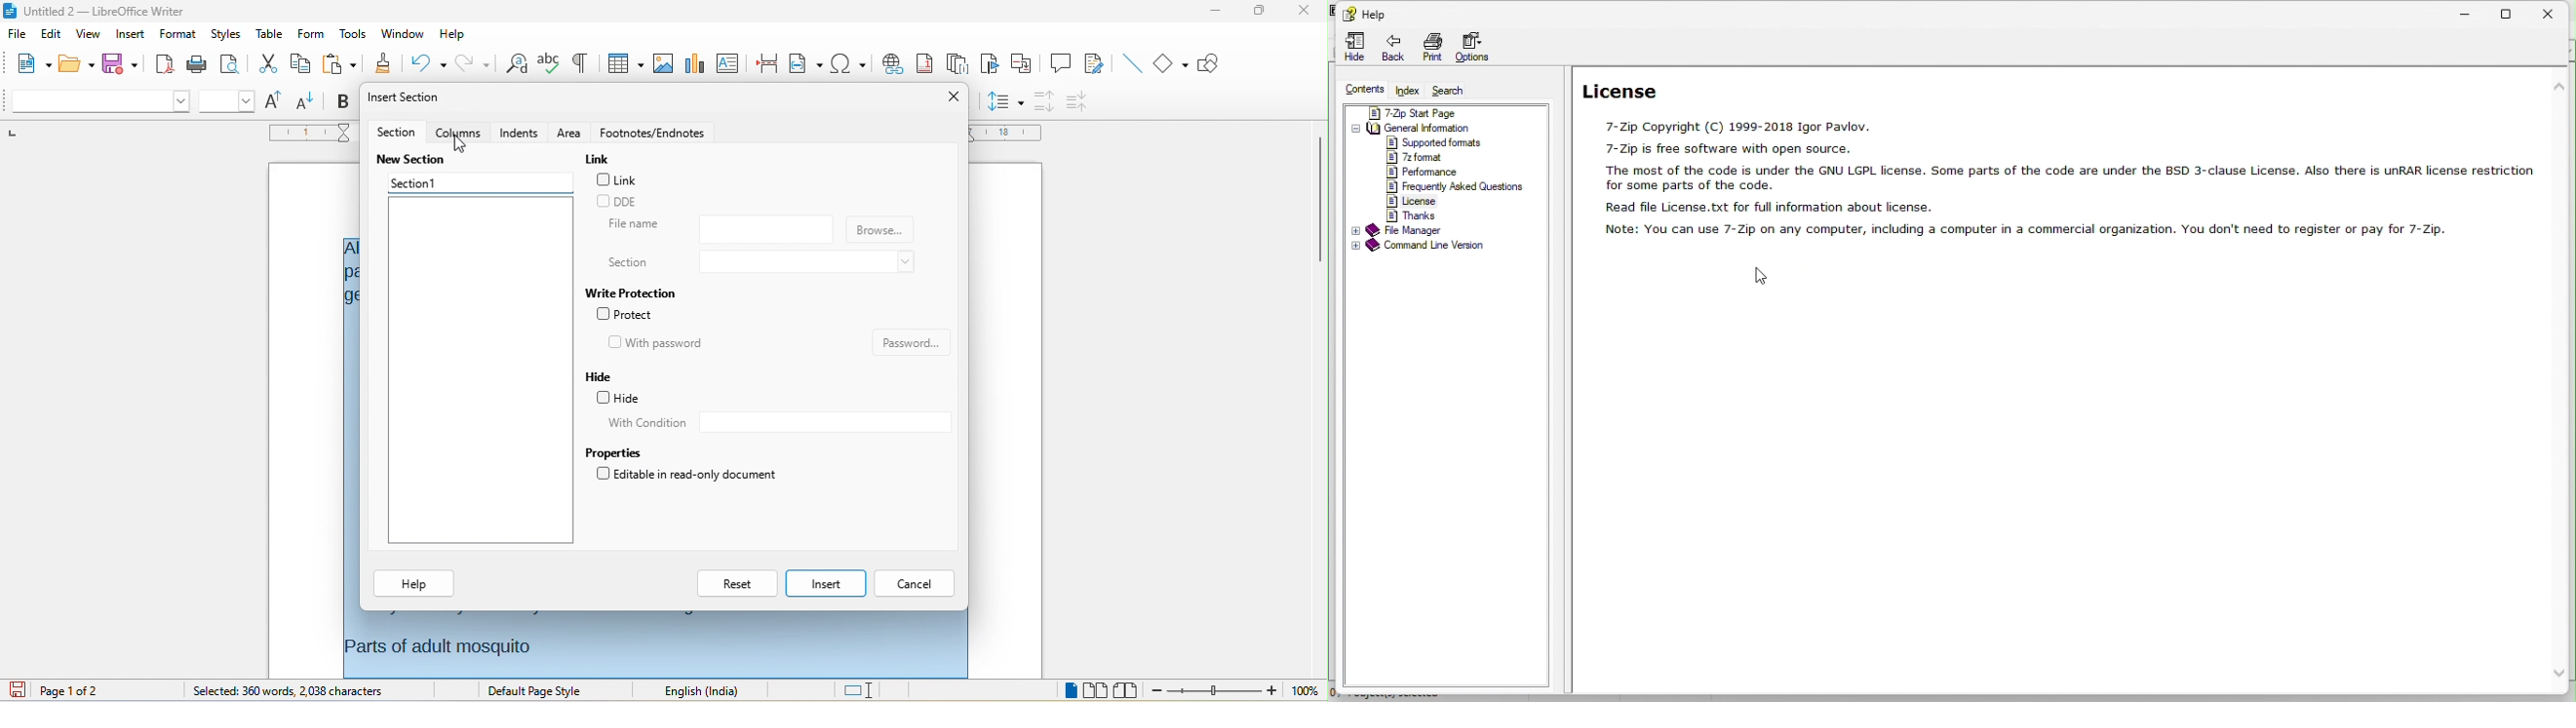 This screenshot has width=2576, height=728. I want to click on special character, so click(851, 63).